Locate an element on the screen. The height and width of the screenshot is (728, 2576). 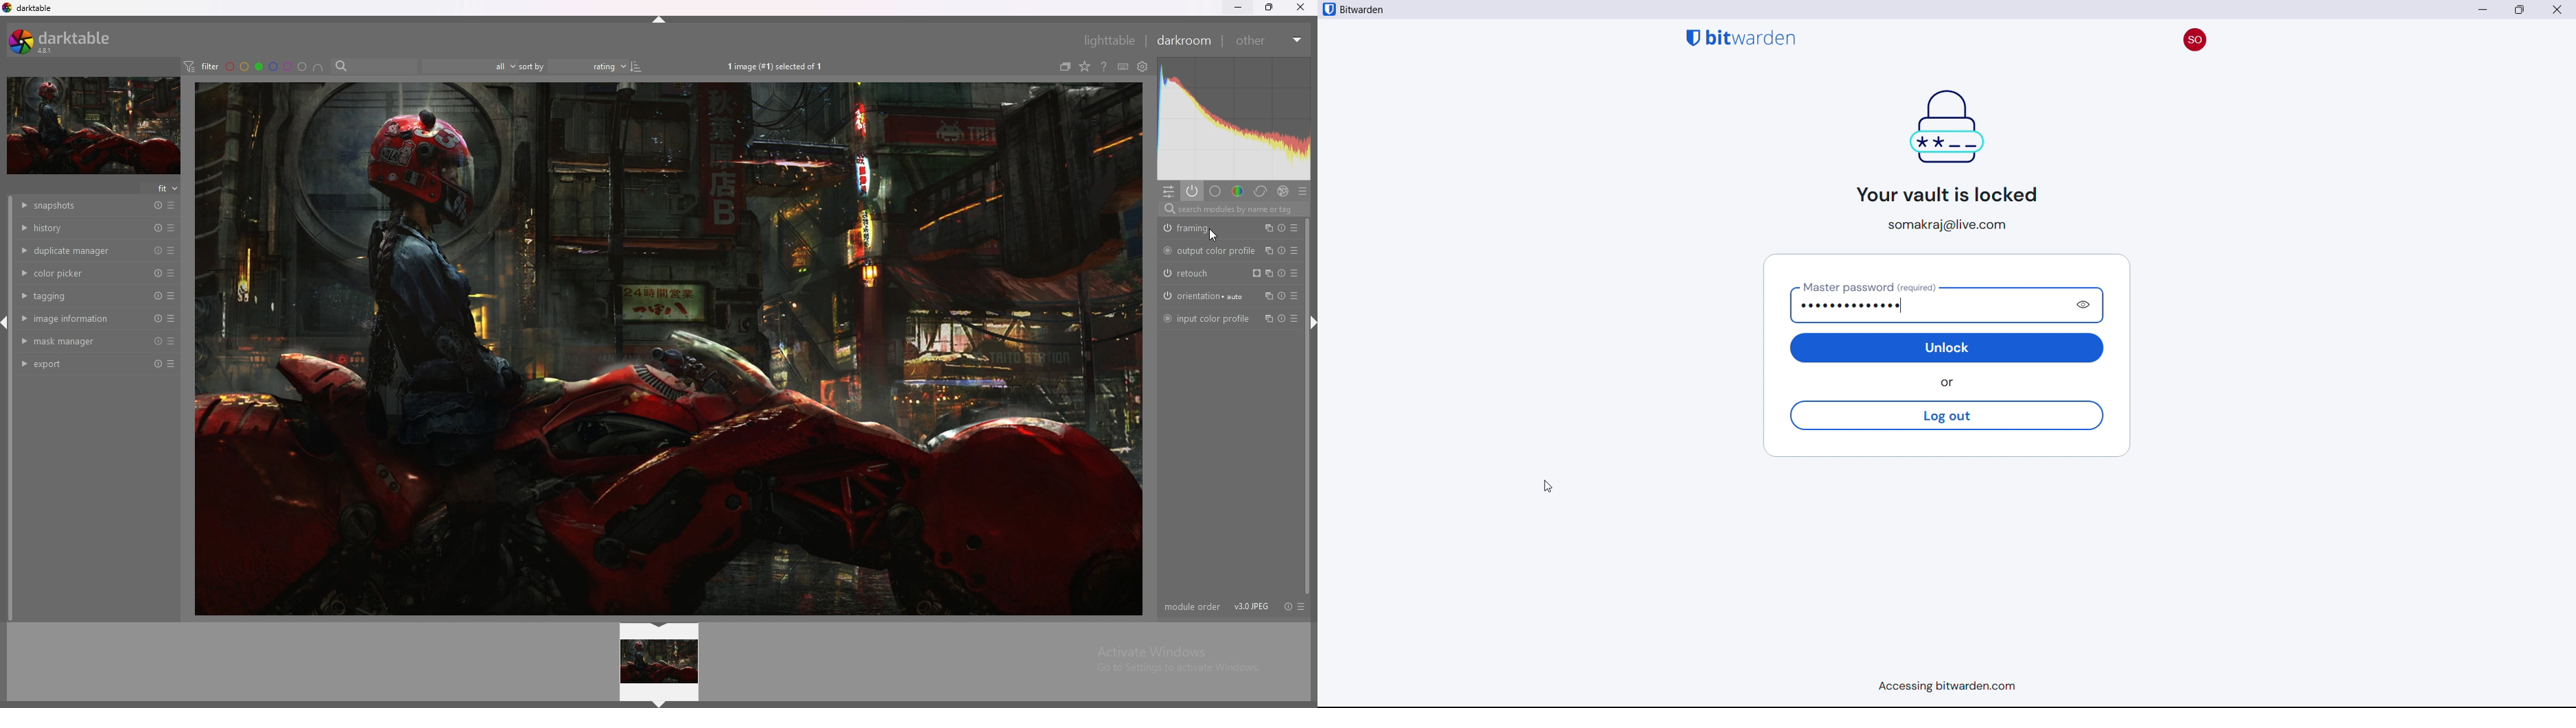
presets is located at coordinates (172, 250).